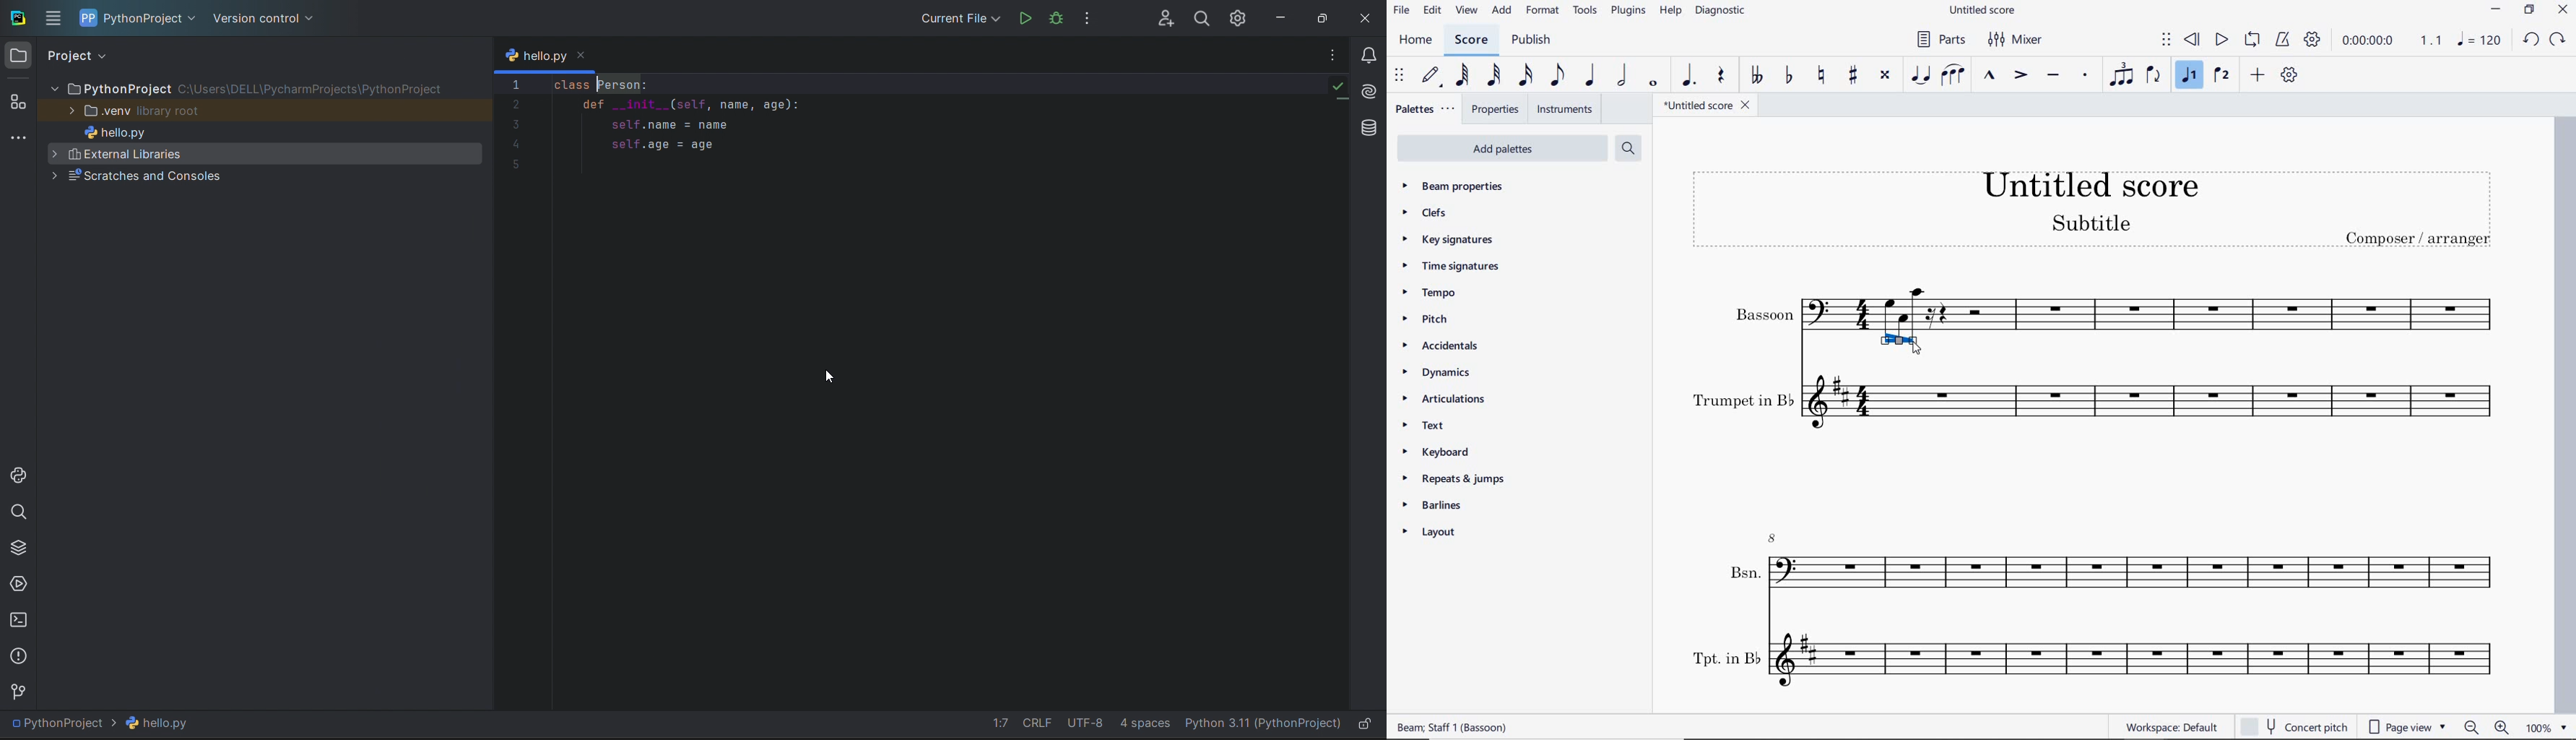  I want to click on publish, so click(1531, 40).